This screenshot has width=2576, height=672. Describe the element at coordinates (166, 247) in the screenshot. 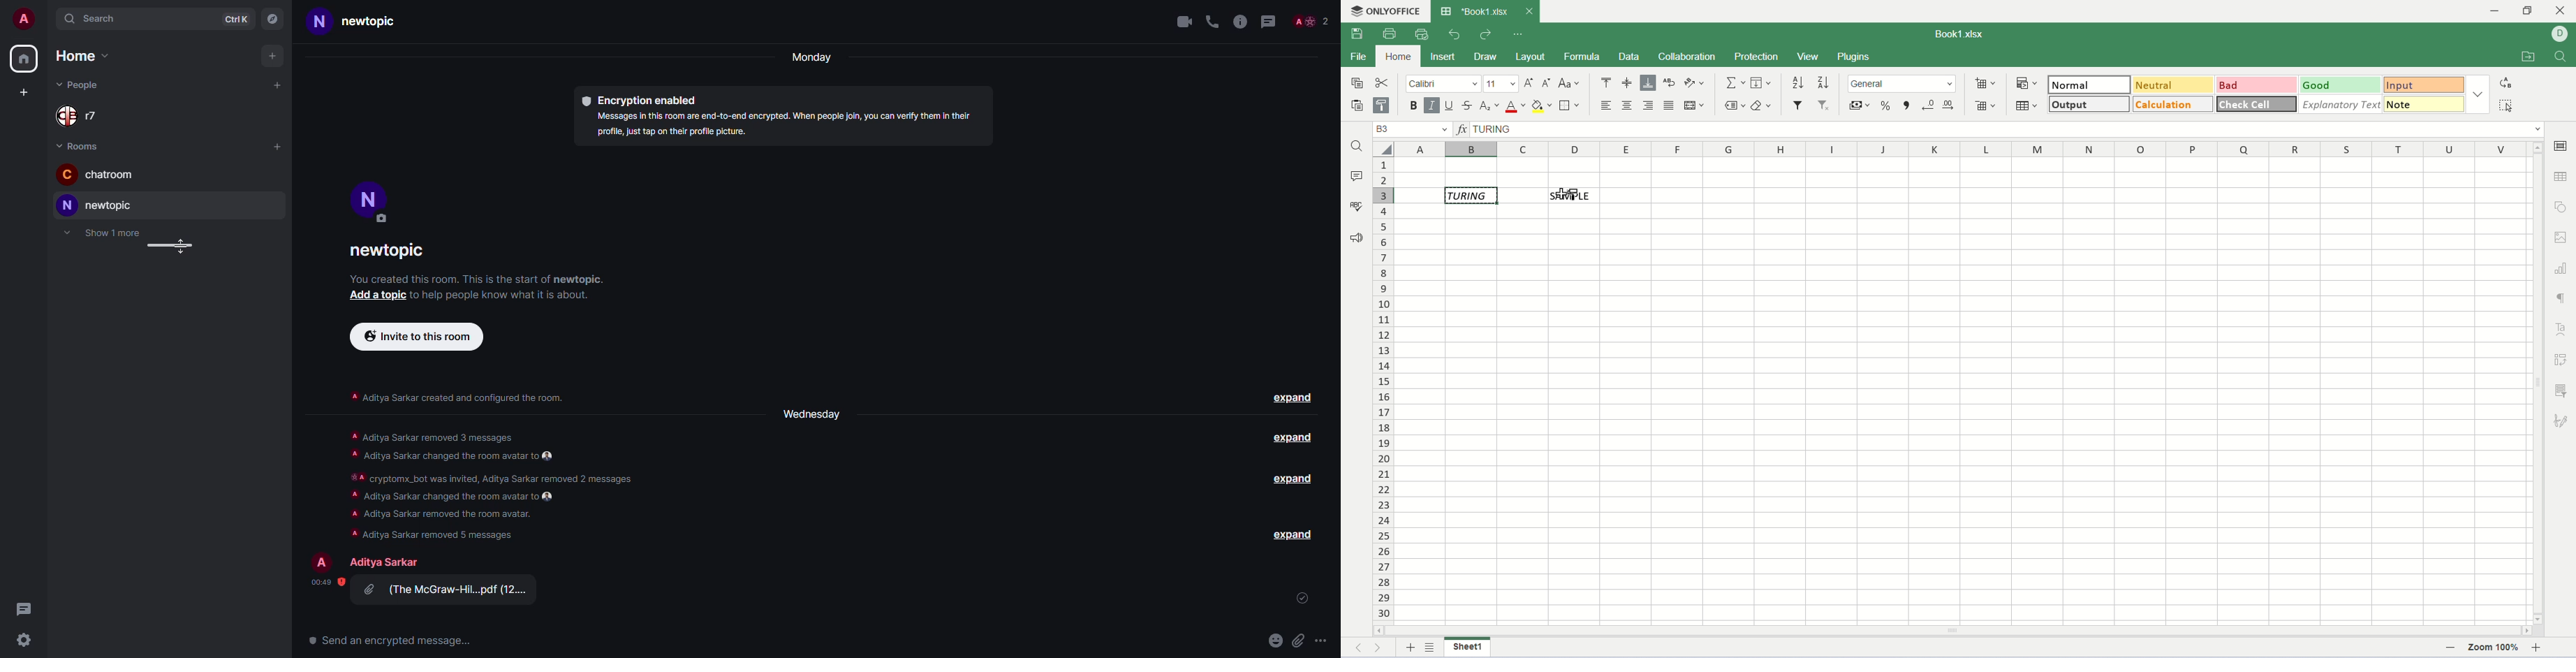

I see `adjust` at that location.